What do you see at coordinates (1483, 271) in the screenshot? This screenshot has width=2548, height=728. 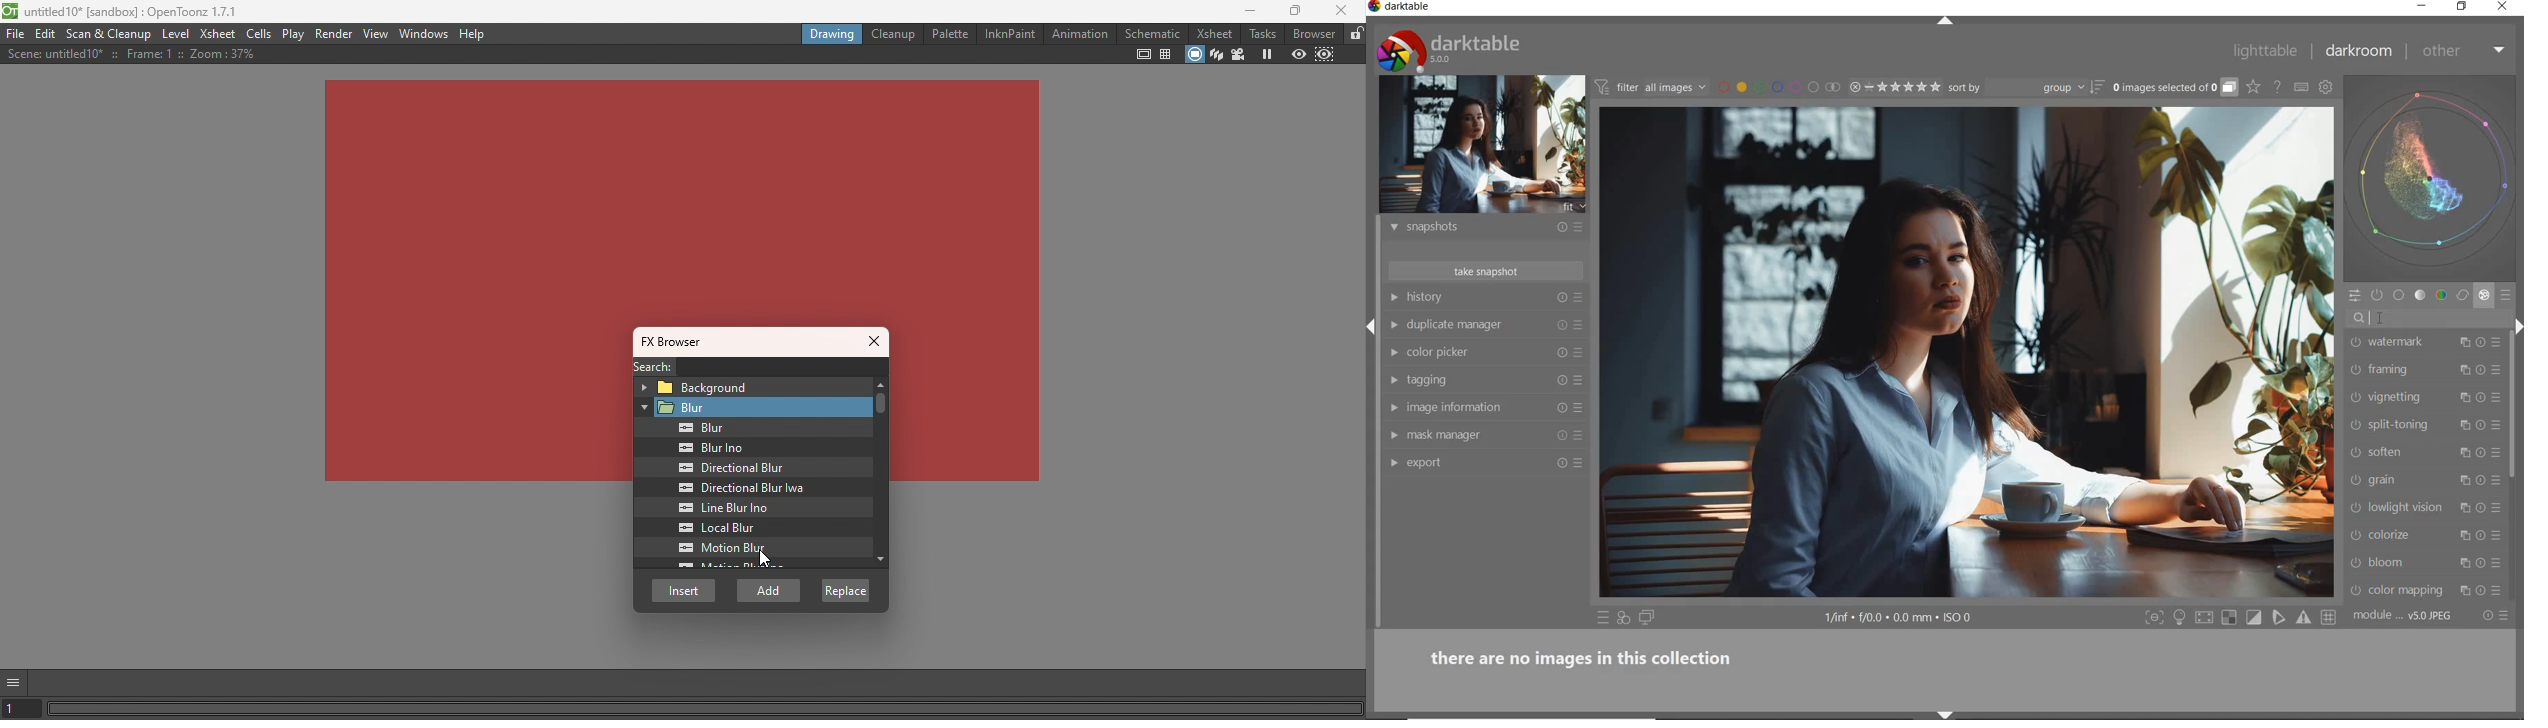 I see `take snapshot` at bounding box center [1483, 271].